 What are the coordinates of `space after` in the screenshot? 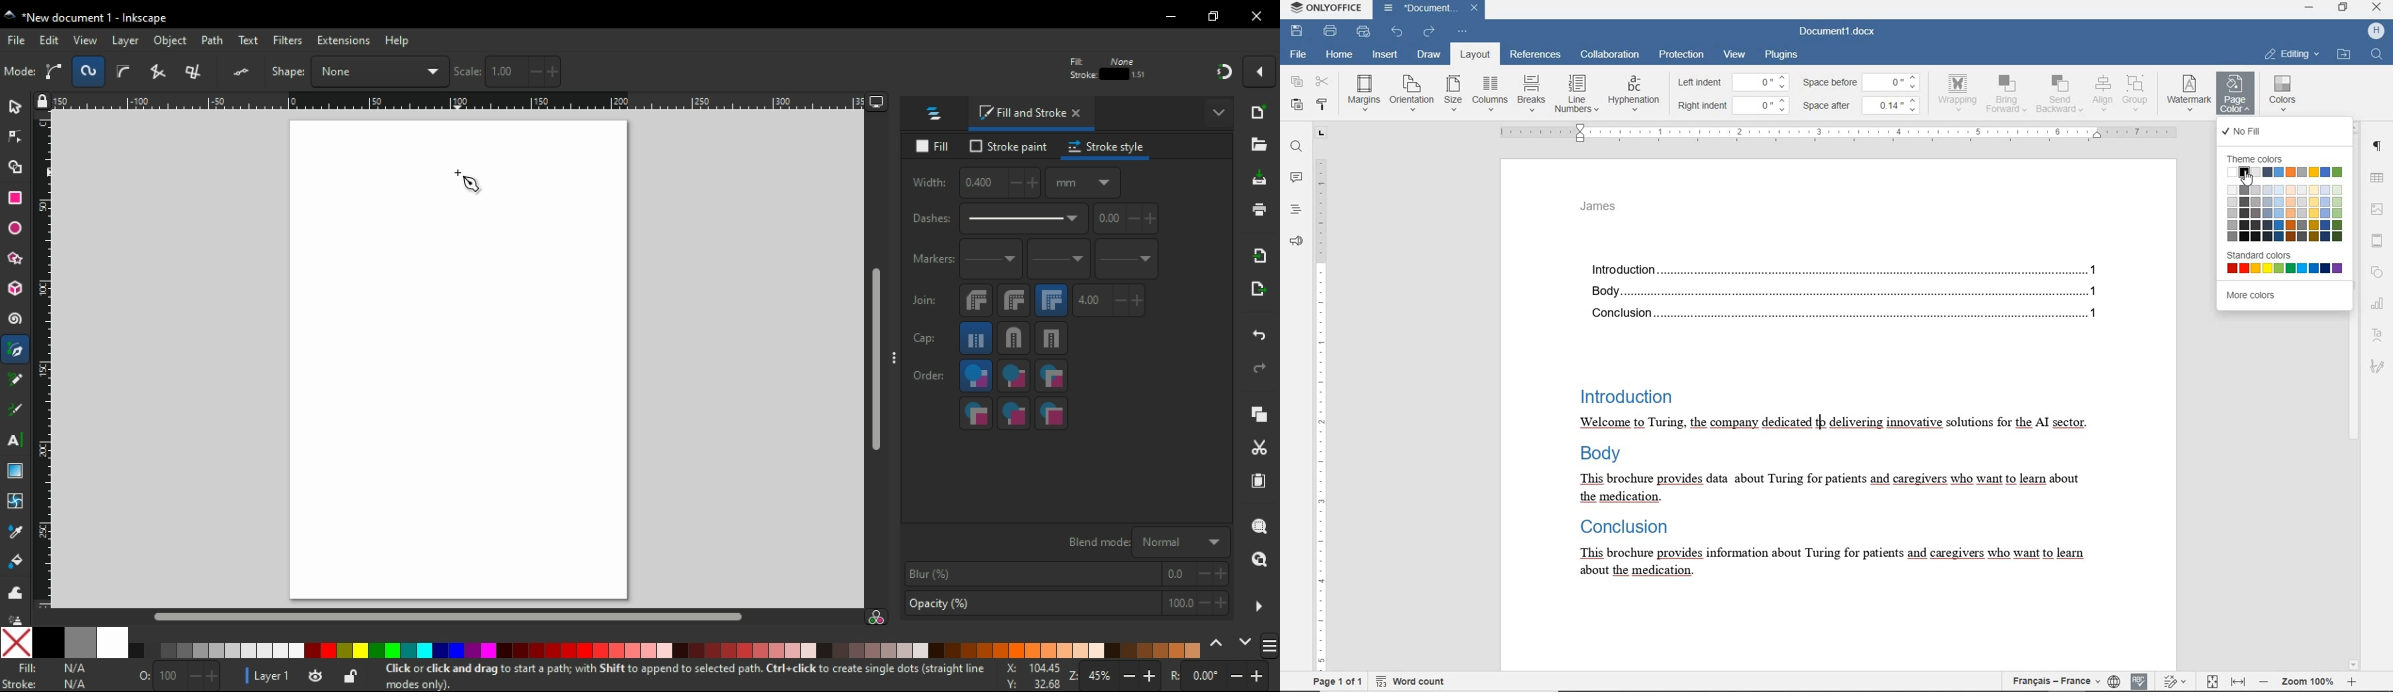 It's located at (1829, 105).